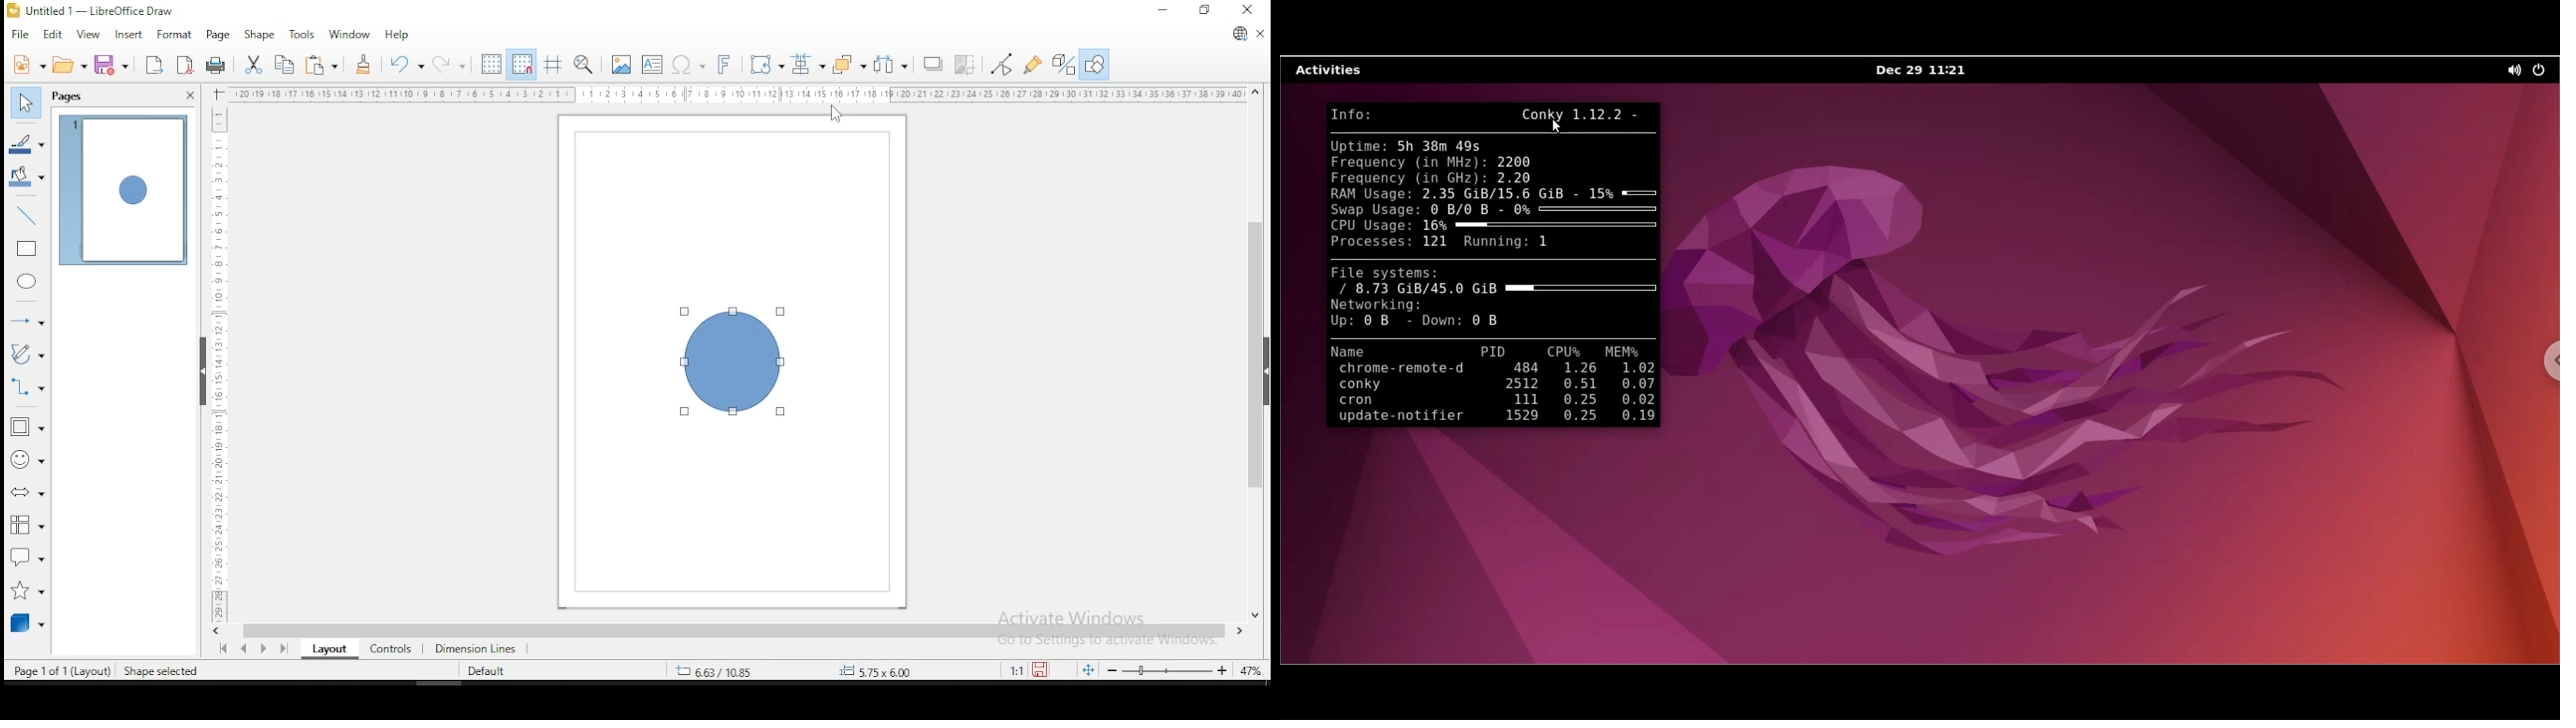 This screenshot has height=728, width=2576. I want to click on export, so click(152, 65).